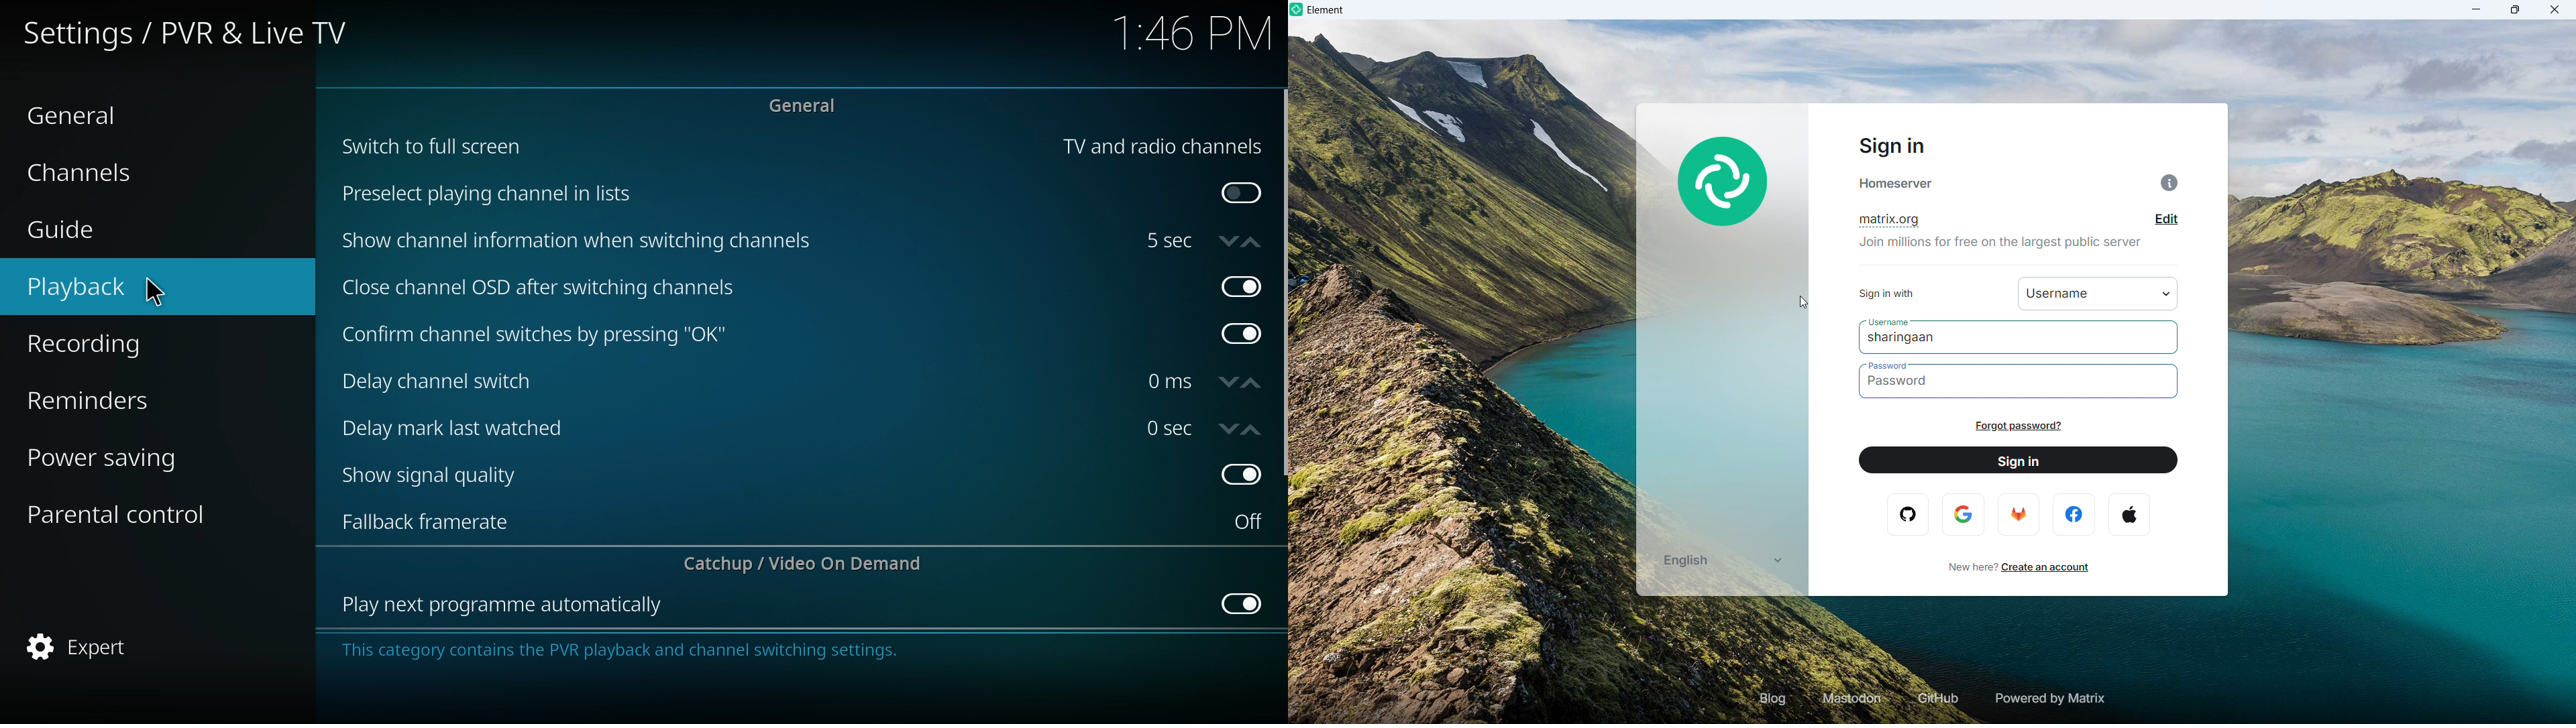  Describe the element at coordinates (1169, 241) in the screenshot. I see `time` at that location.